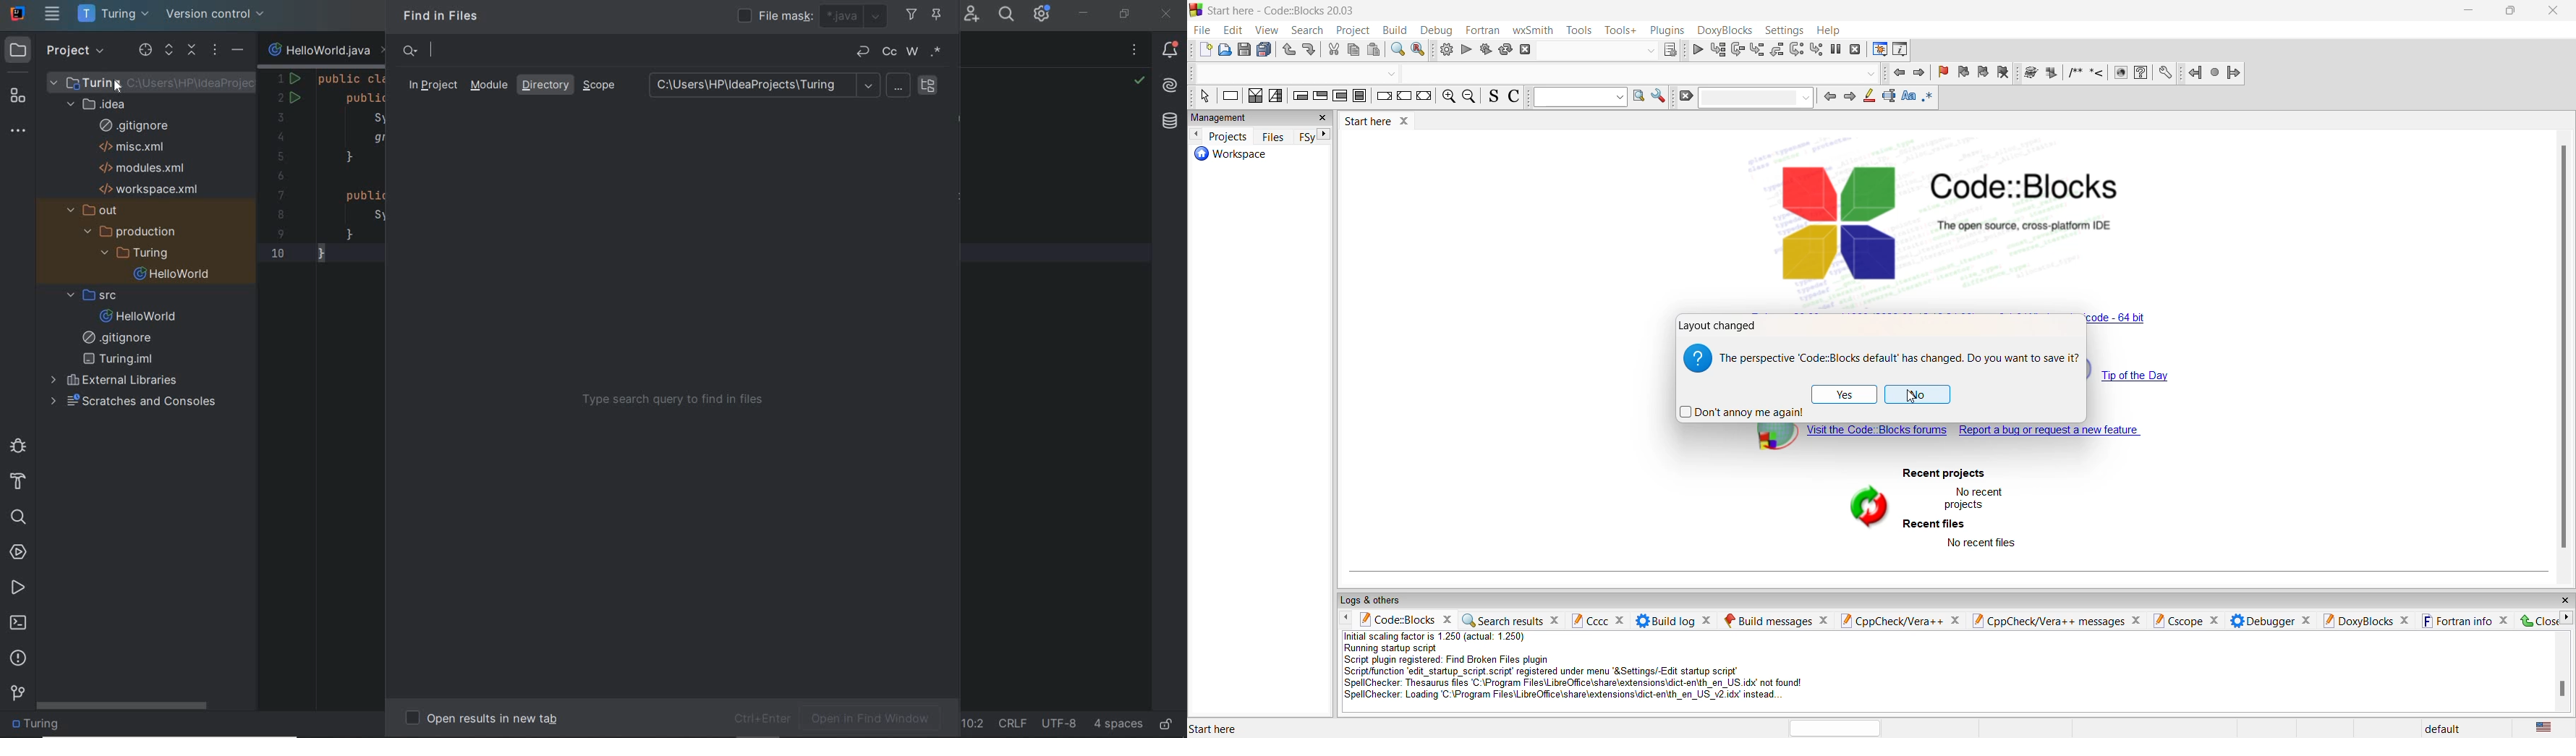  I want to click on open in find window, so click(880, 718).